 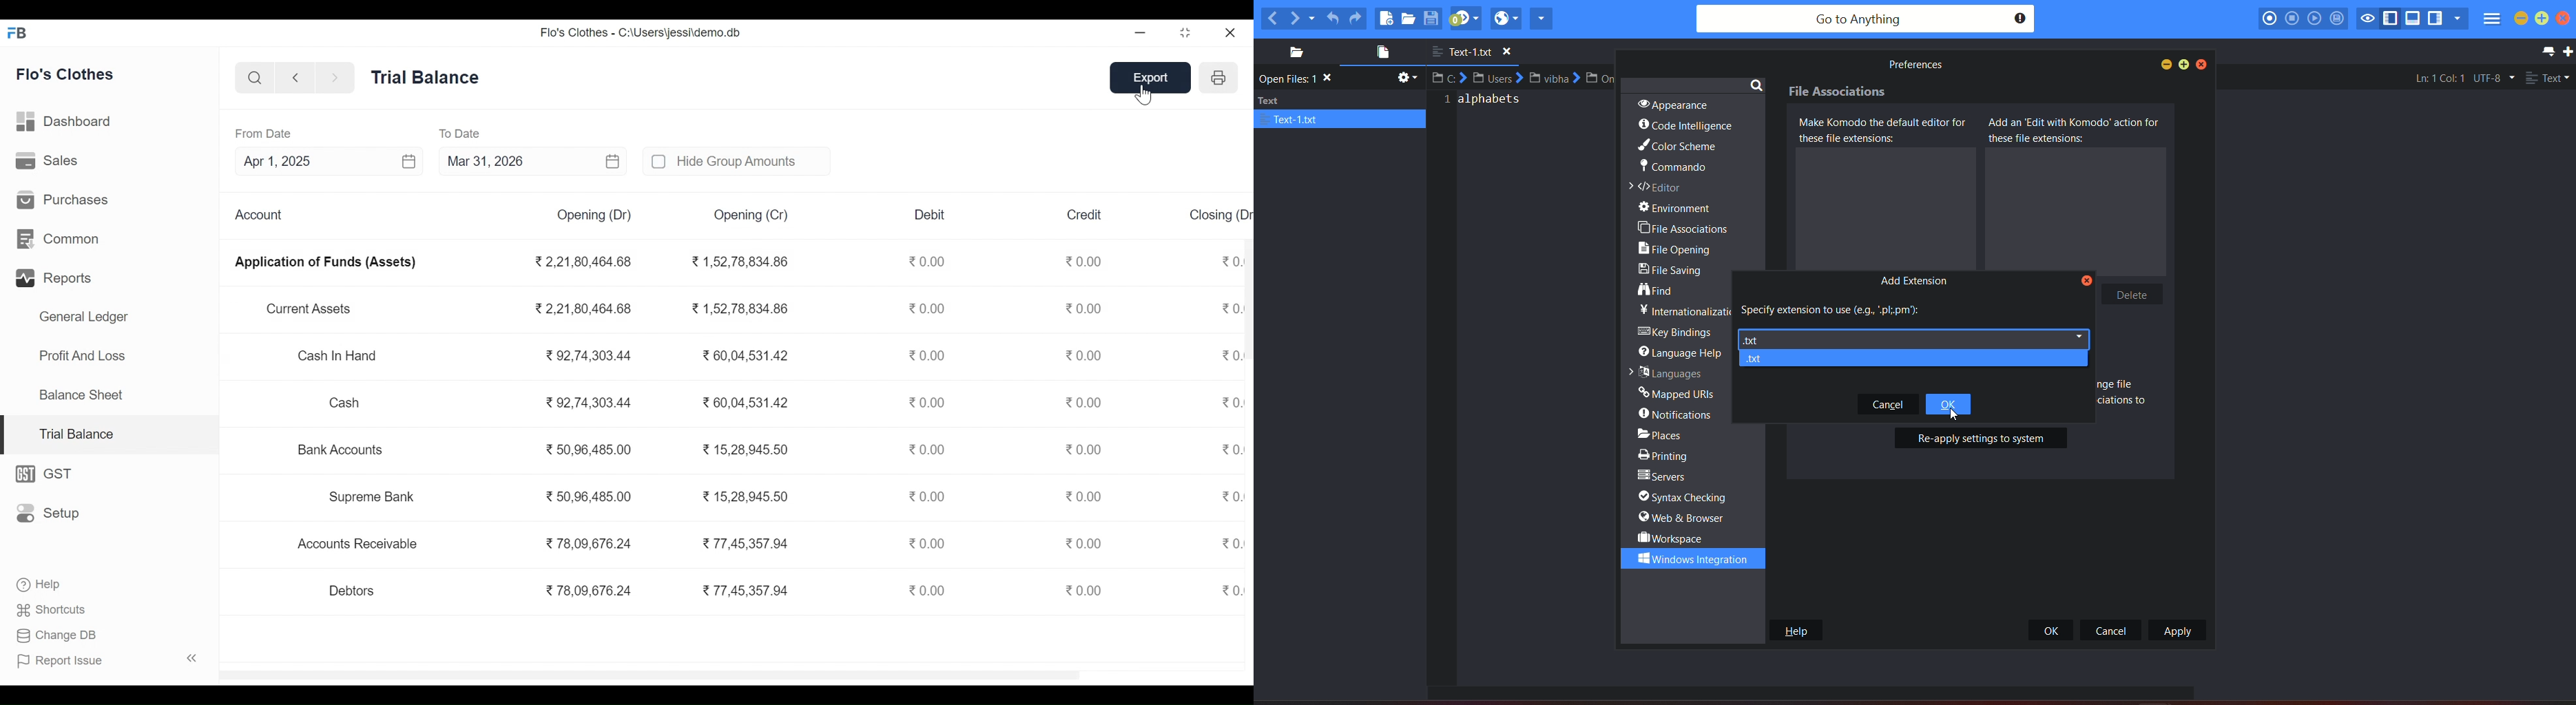 What do you see at coordinates (583, 307) in the screenshot?
I see `2.21,80,464.68` at bounding box center [583, 307].